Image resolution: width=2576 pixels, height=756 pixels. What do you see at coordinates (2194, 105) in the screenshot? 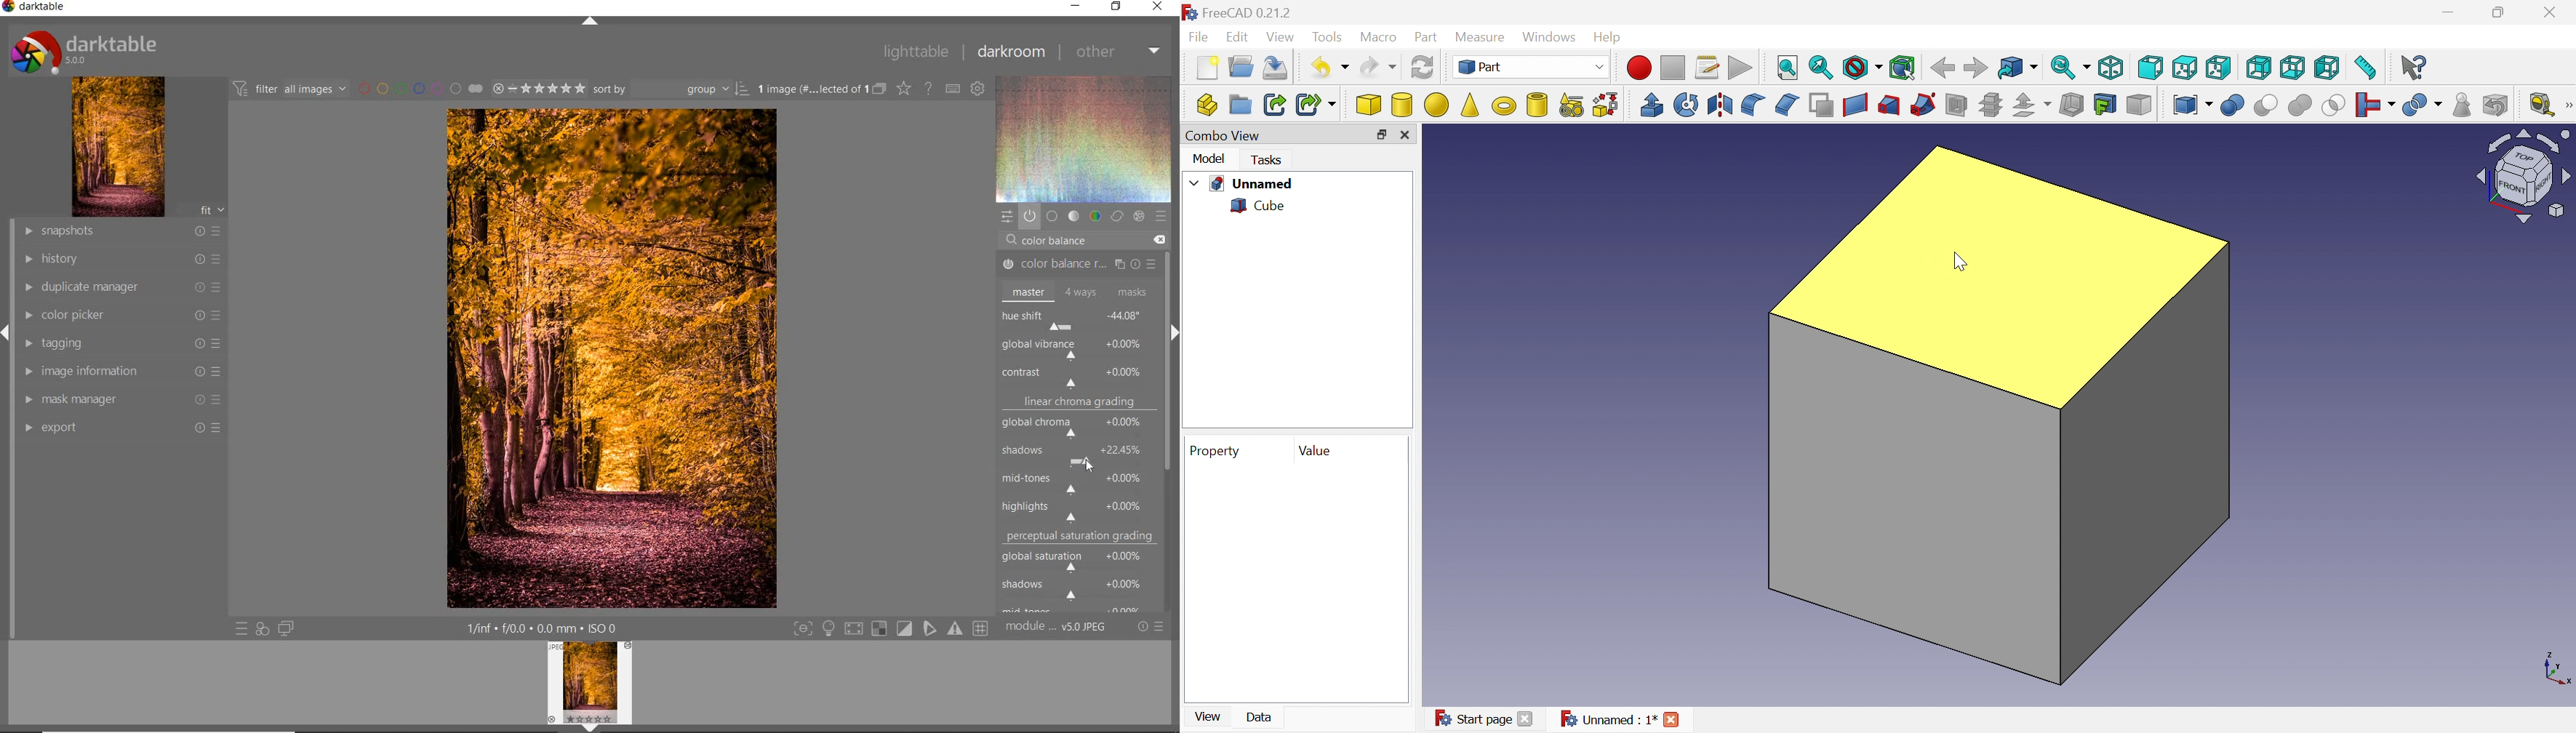
I see `Compound tools` at bounding box center [2194, 105].